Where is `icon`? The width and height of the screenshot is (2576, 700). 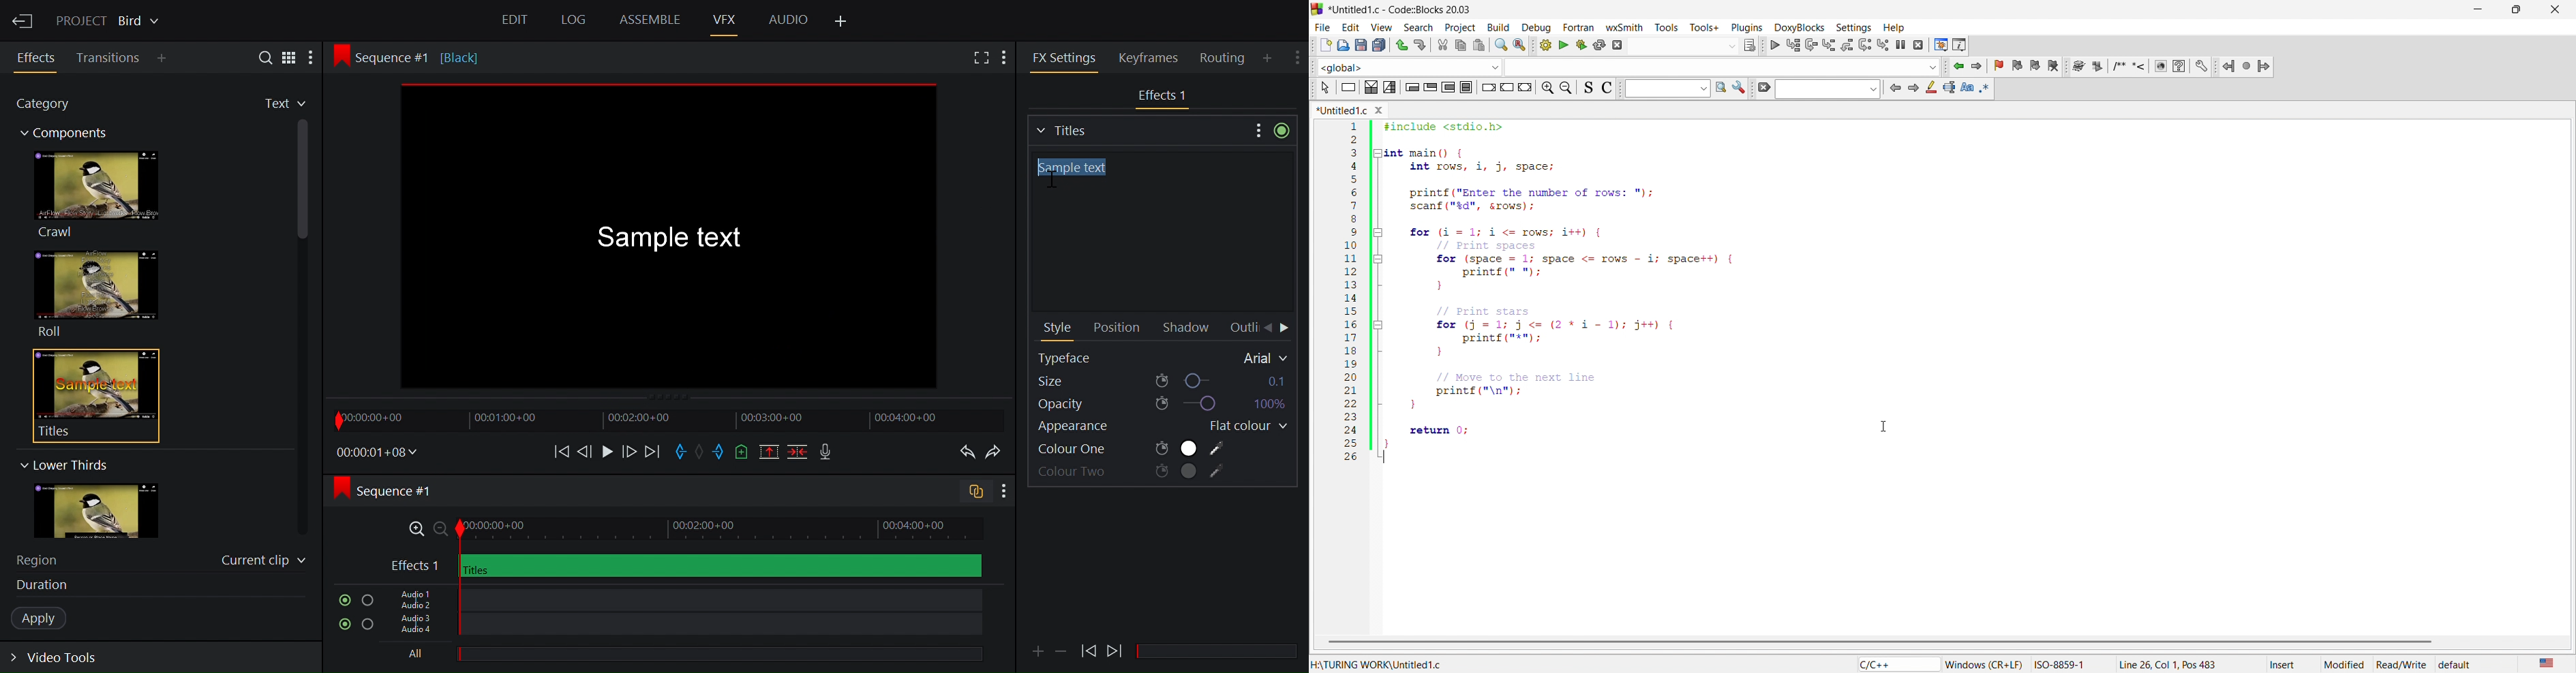
icon is located at coordinates (1605, 88).